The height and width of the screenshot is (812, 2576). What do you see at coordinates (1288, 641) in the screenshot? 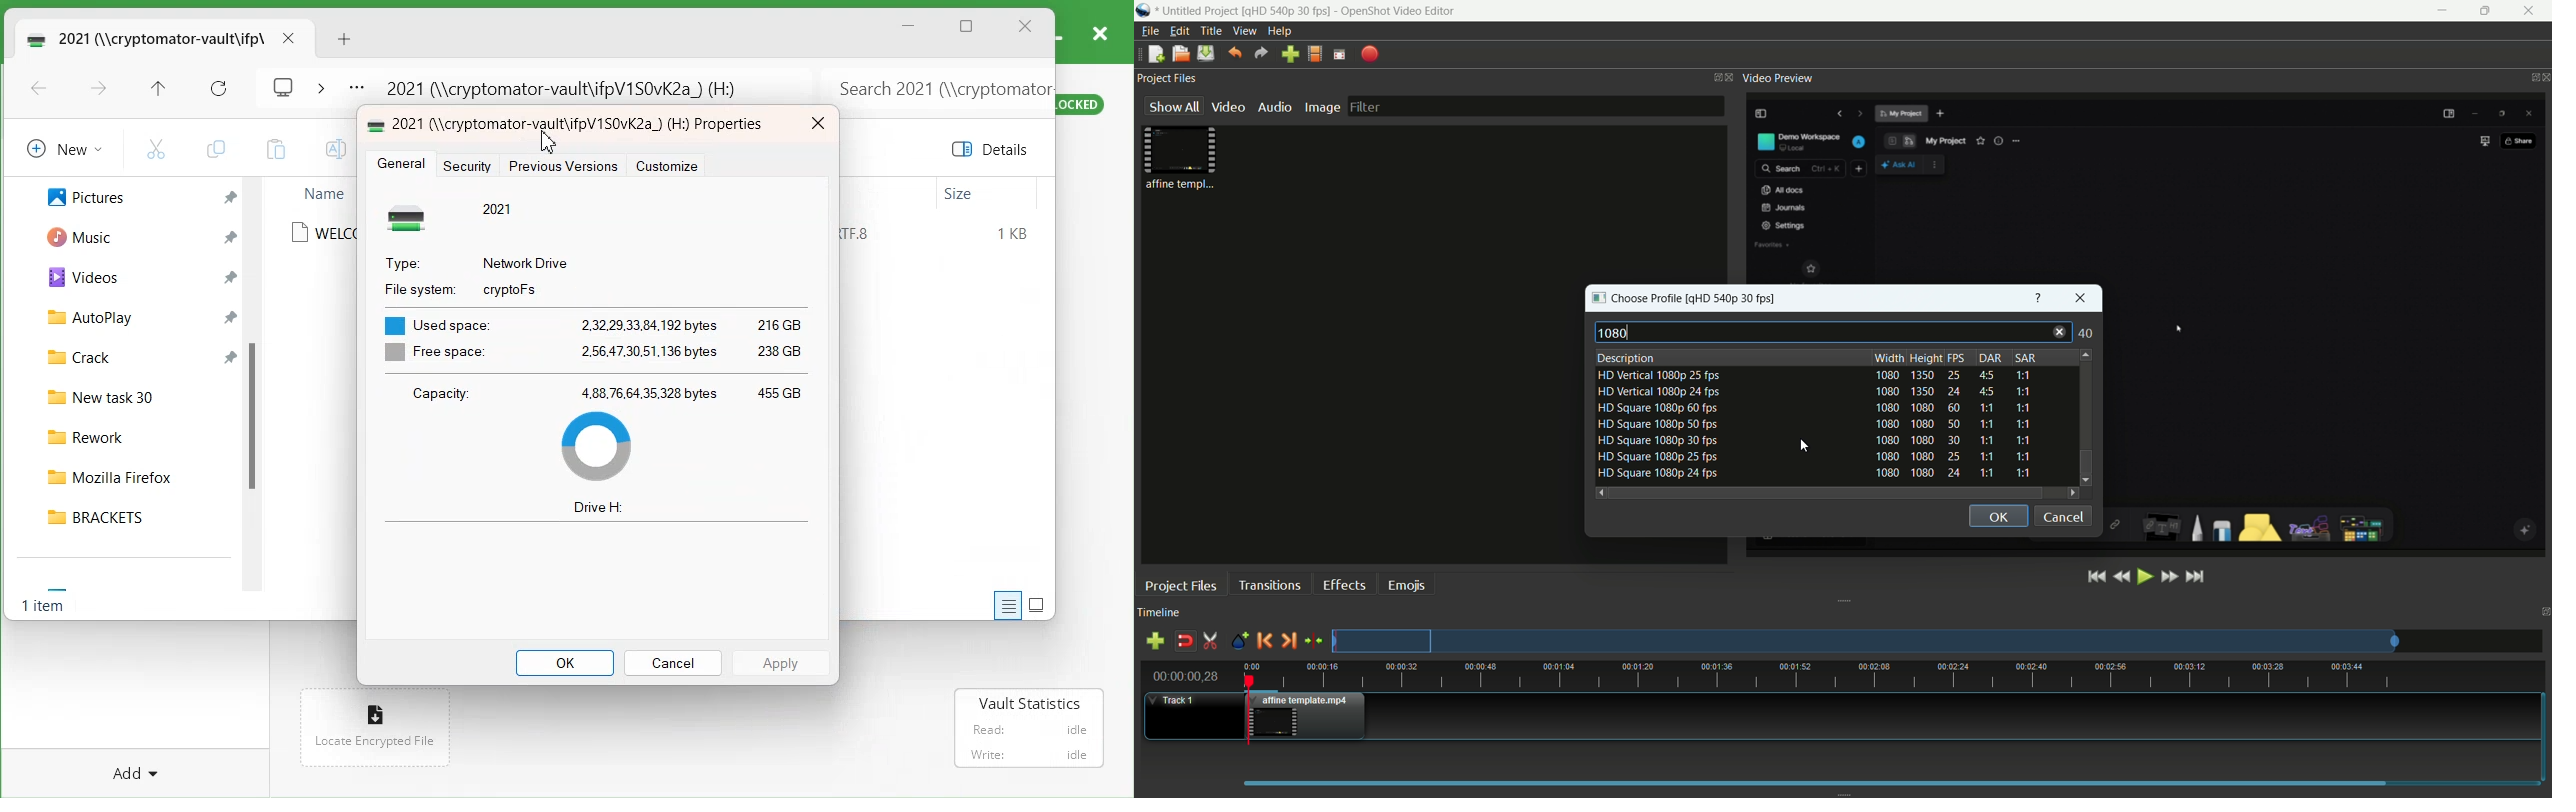
I see `next marker` at bounding box center [1288, 641].